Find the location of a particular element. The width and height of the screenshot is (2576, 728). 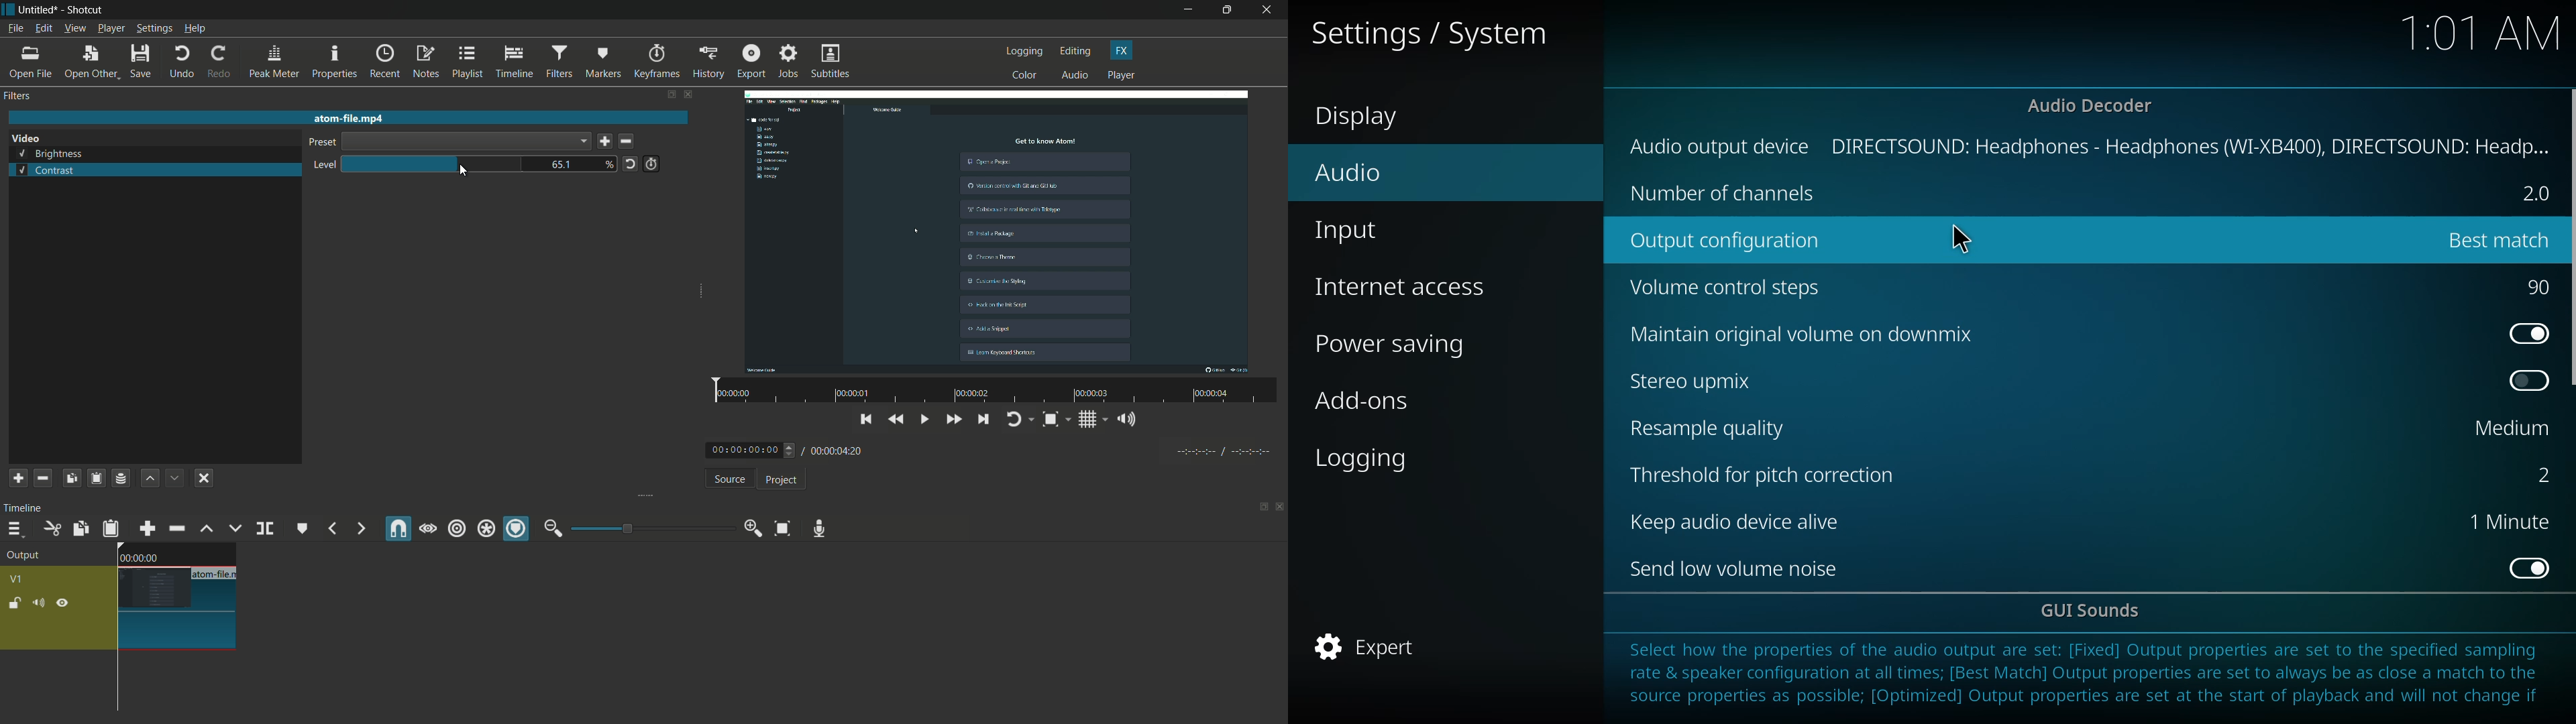

enable is located at coordinates (2524, 381).